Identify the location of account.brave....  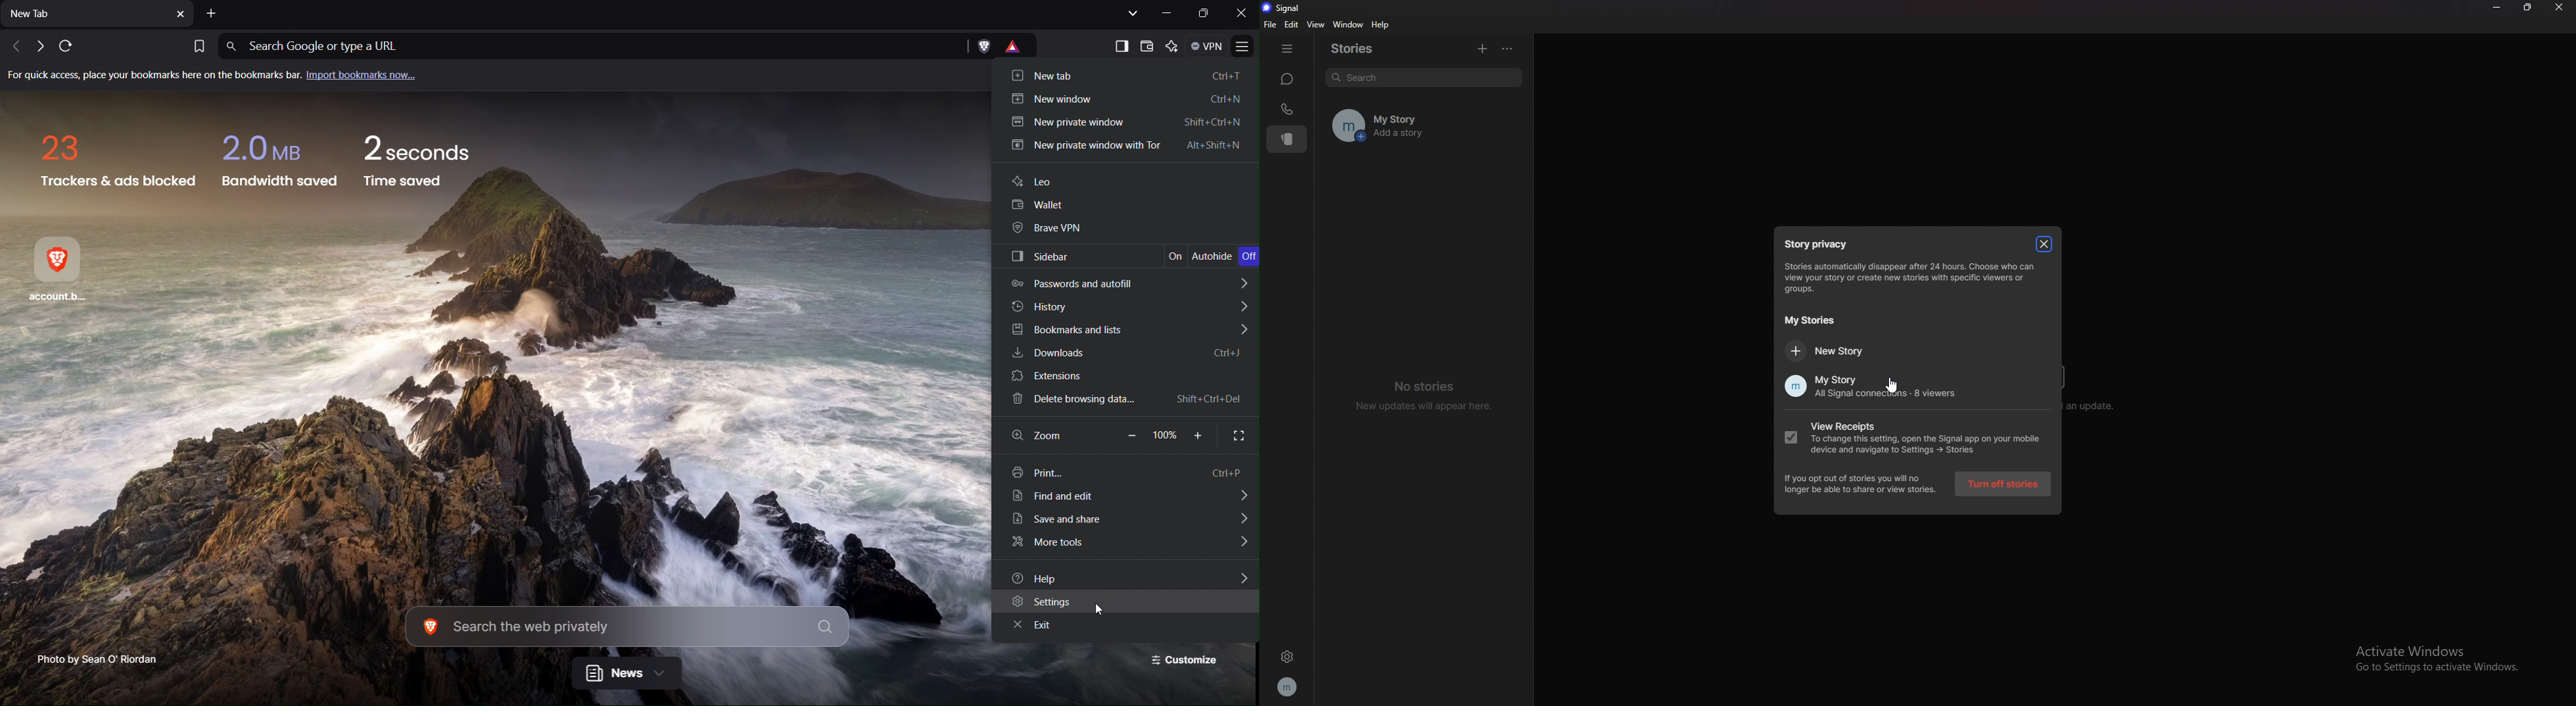
(66, 271).